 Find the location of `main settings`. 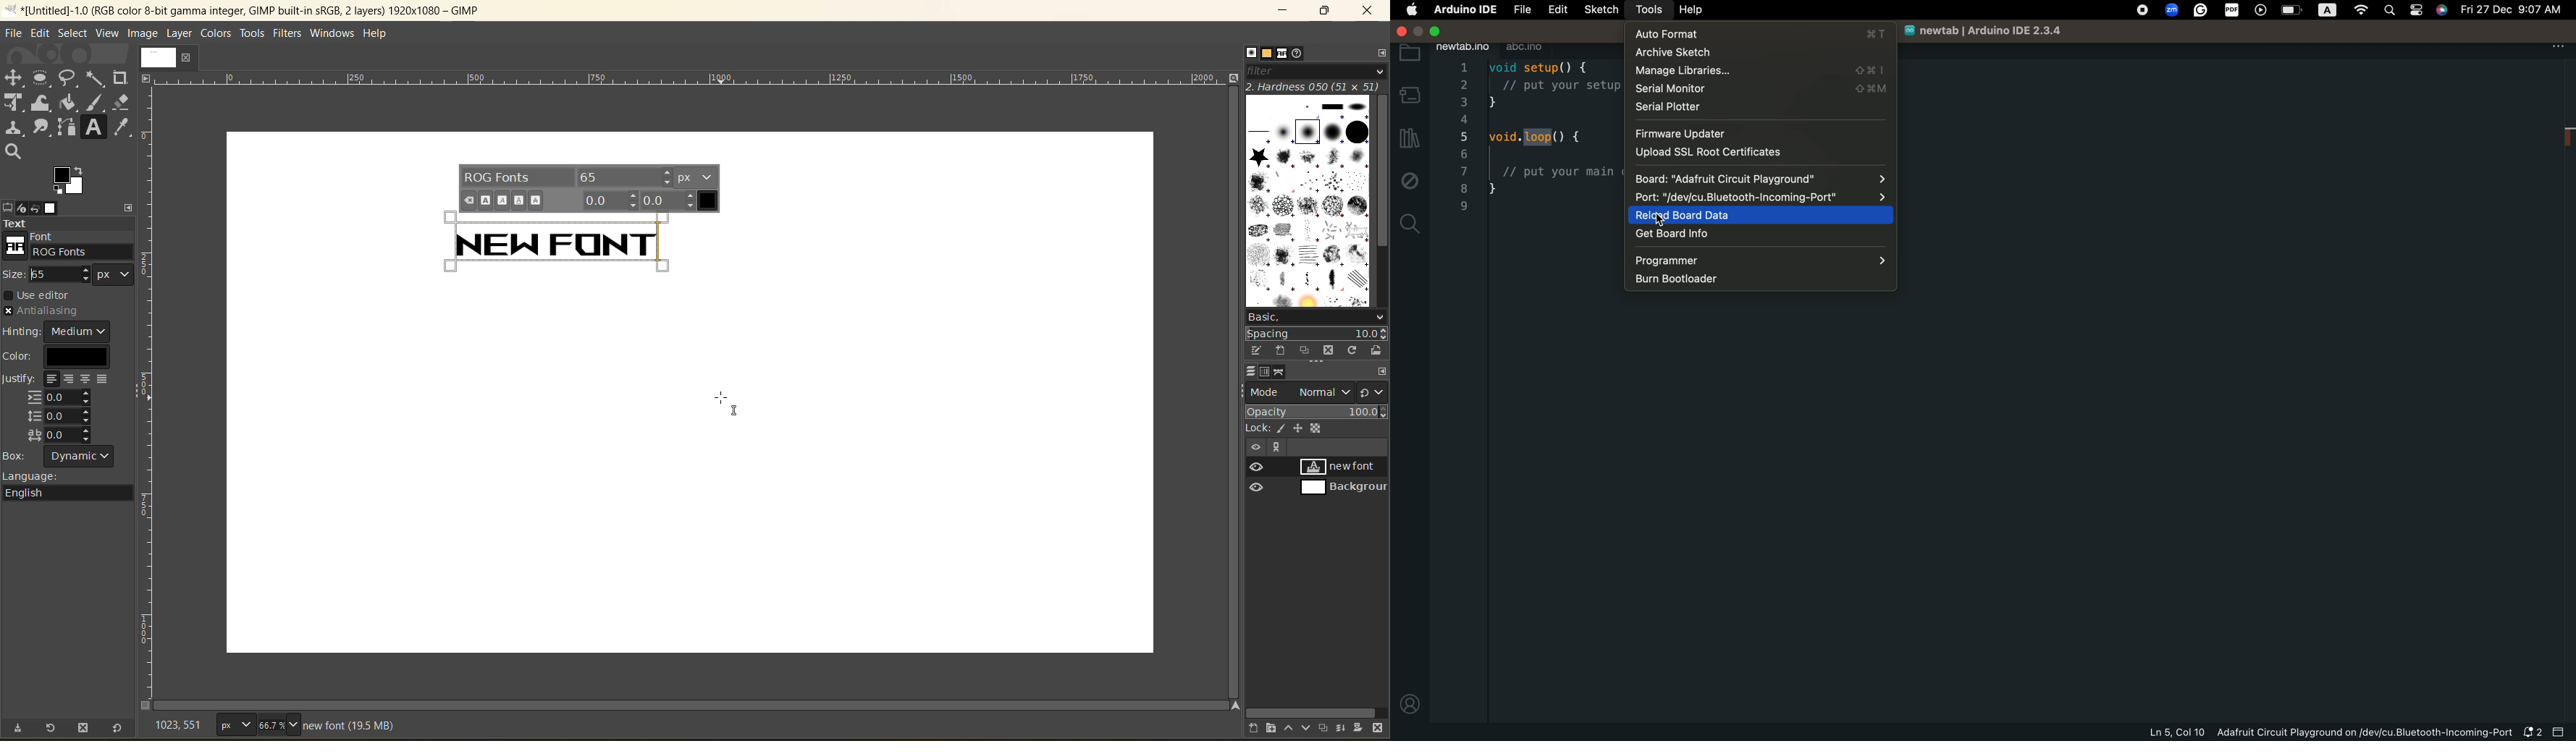

main settings is located at coordinates (1410, 9).